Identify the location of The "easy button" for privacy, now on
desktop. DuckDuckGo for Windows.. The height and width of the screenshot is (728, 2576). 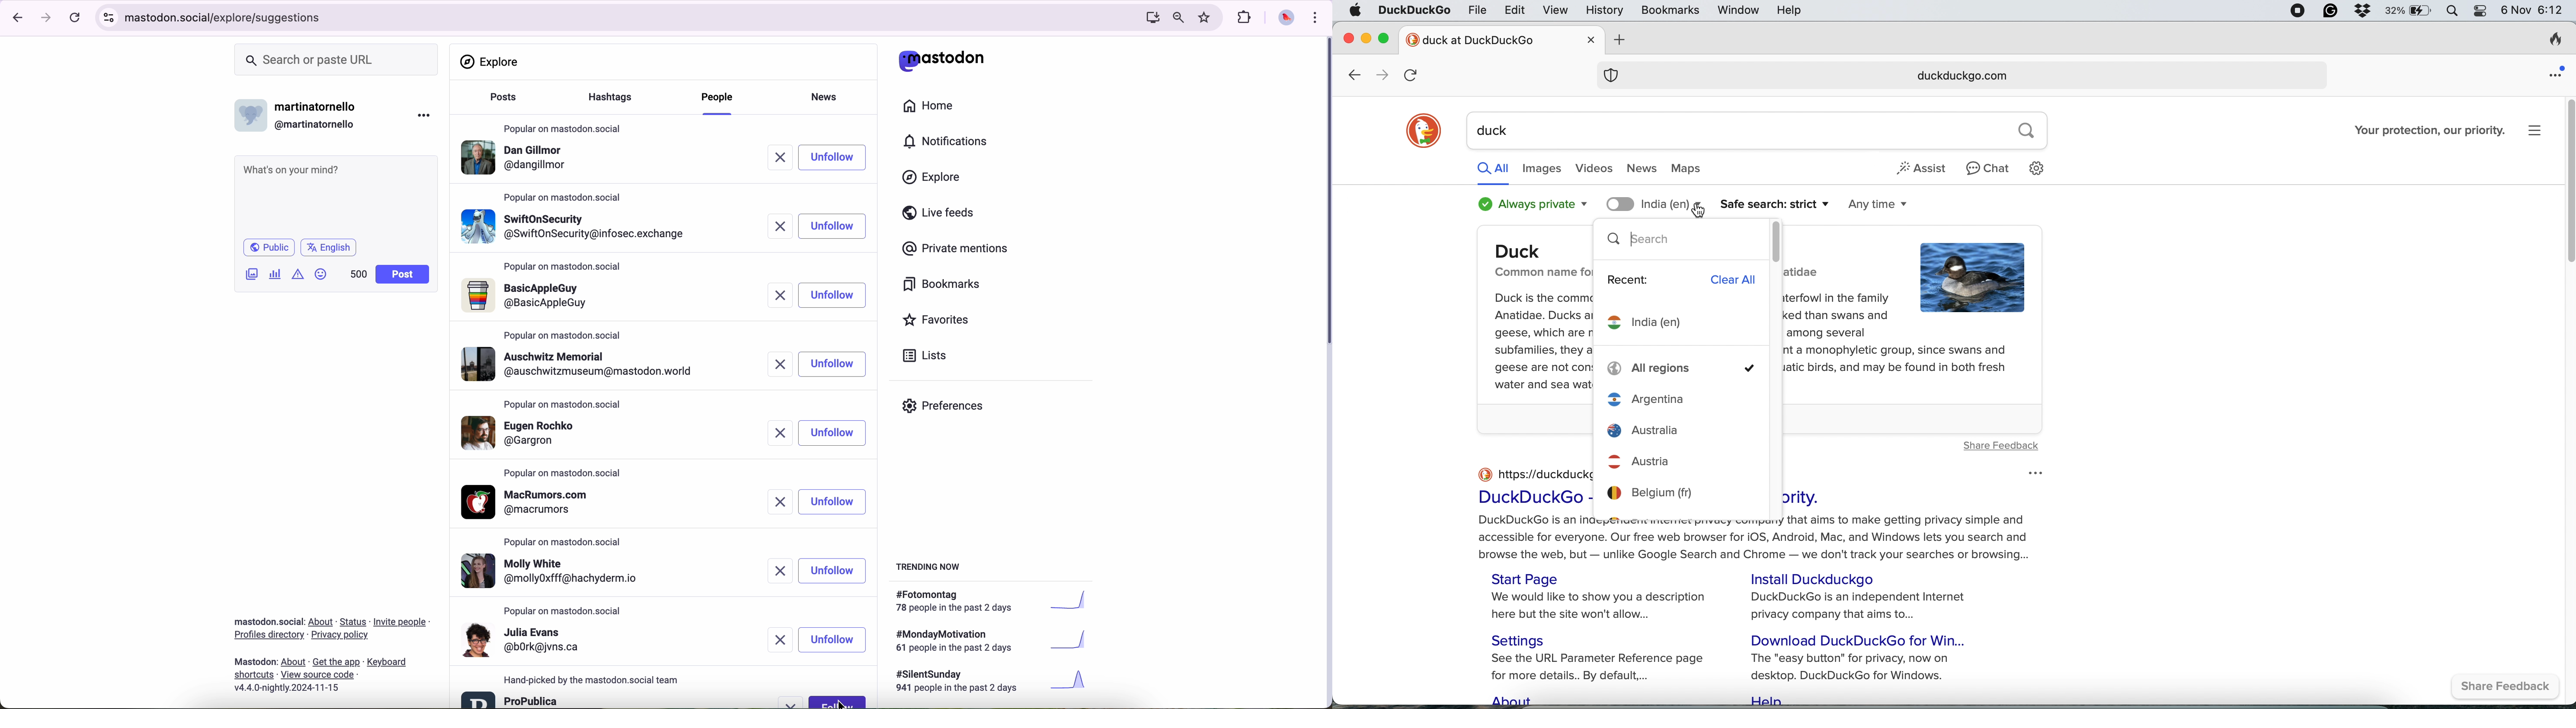
(1855, 667).